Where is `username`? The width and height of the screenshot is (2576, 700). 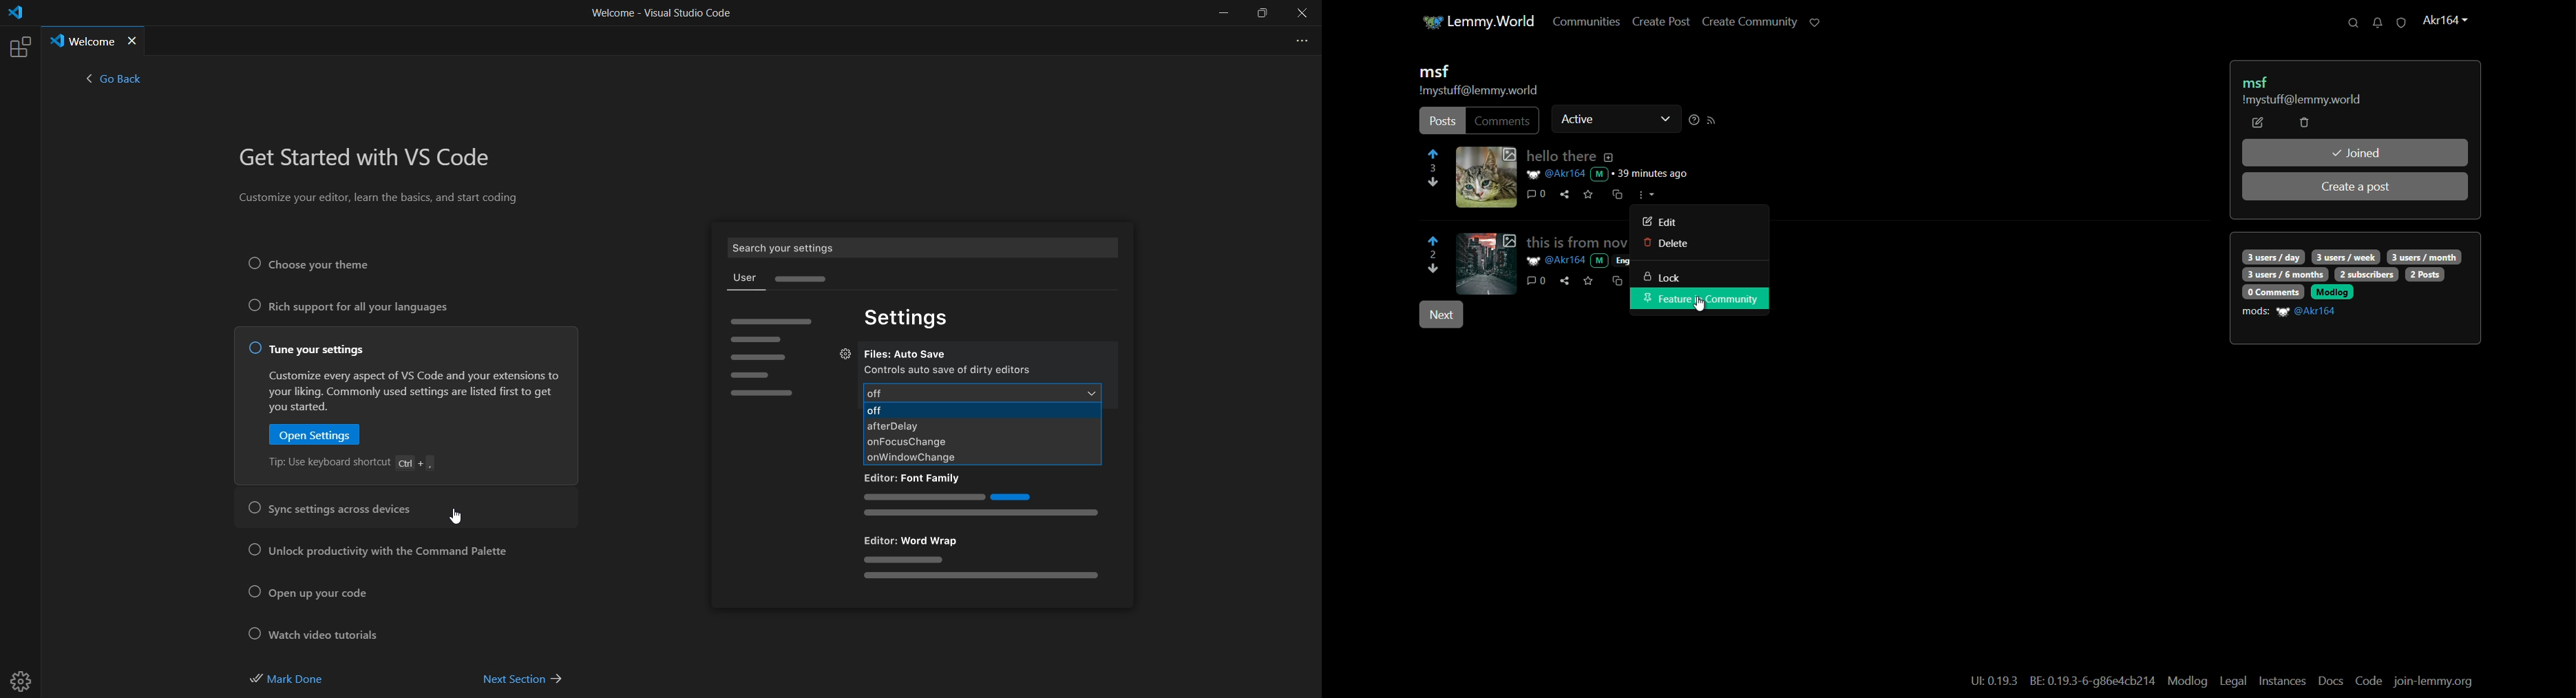
username is located at coordinates (2309, 312).